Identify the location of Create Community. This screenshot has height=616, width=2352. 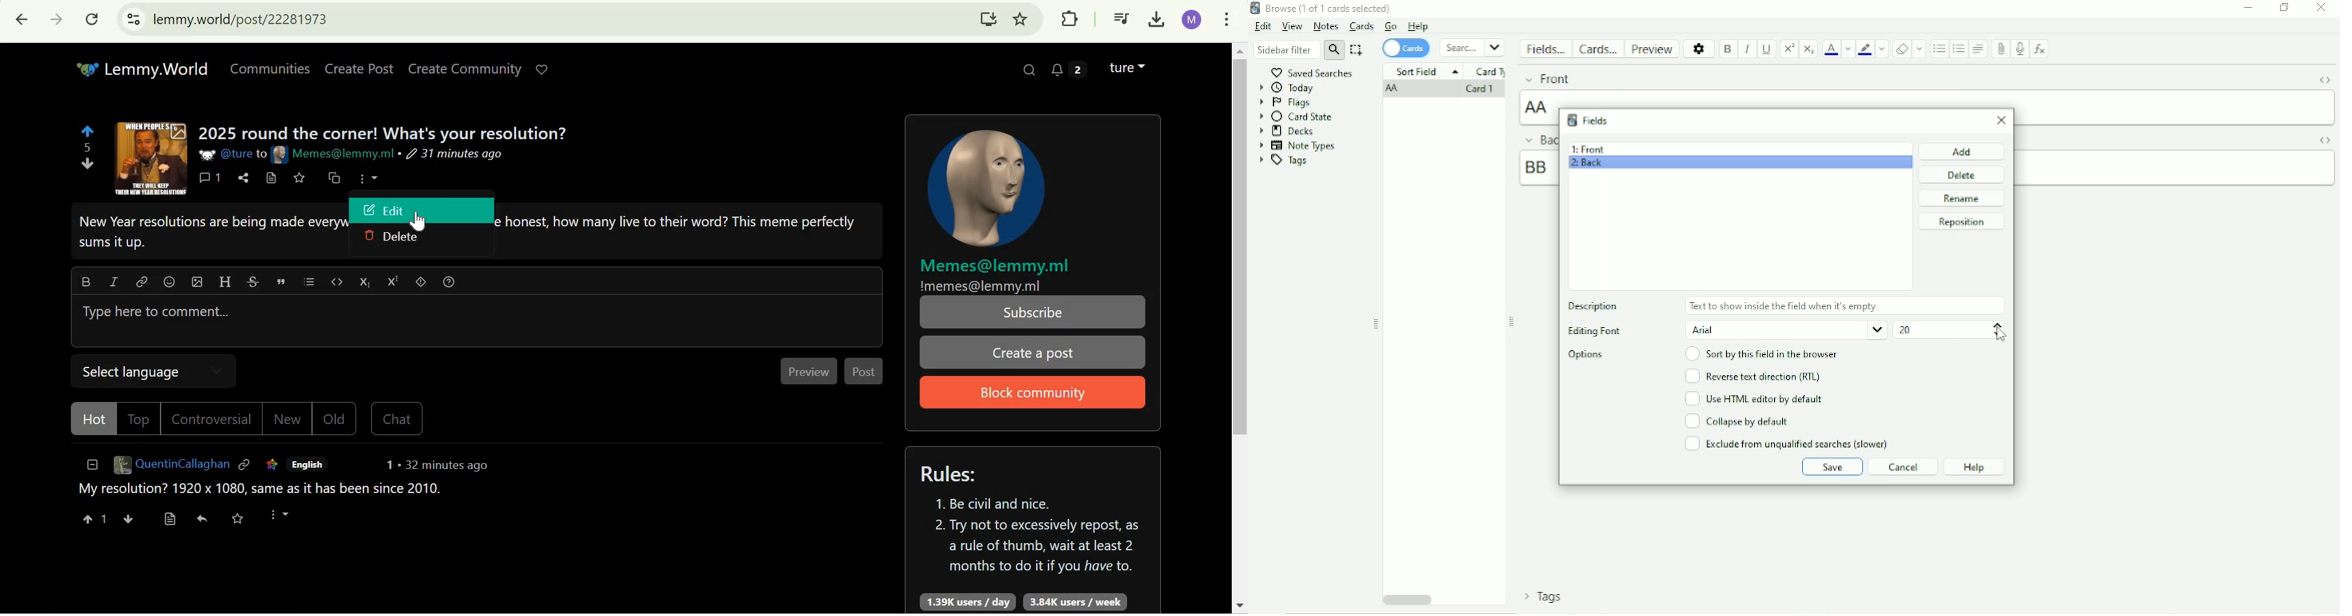
(464, 69).